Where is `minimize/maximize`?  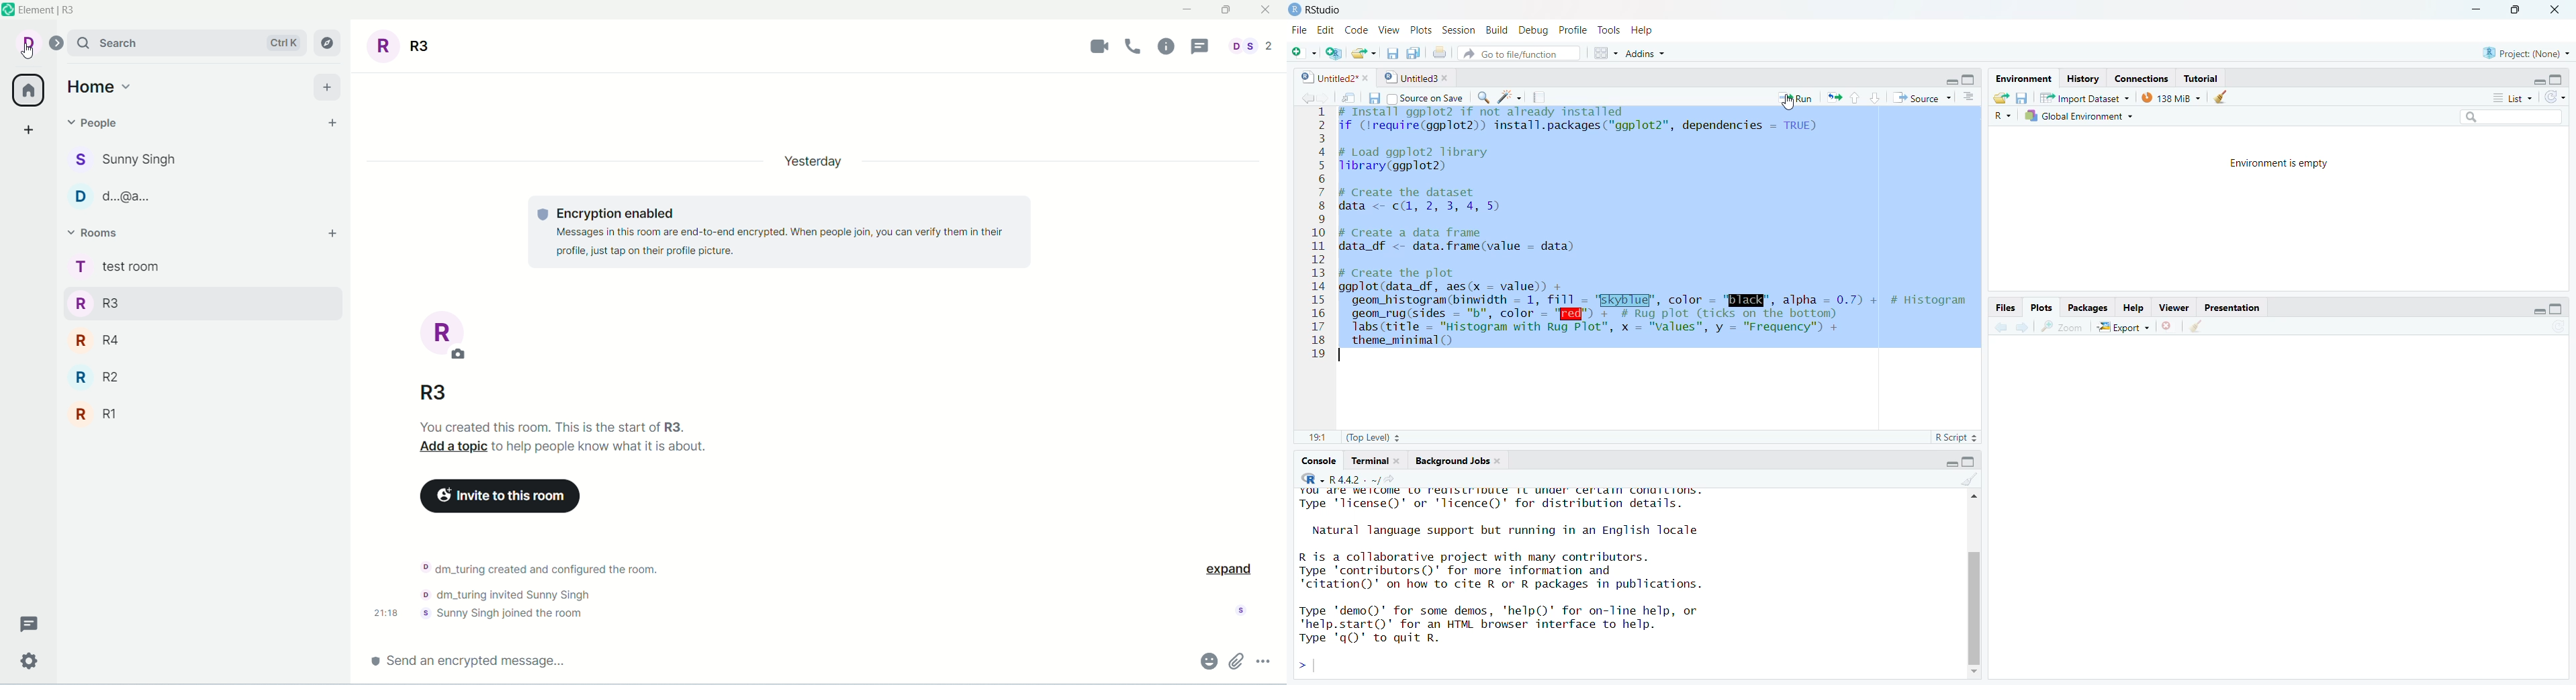 minimize/maximize is located at coordinates (1962, 76).